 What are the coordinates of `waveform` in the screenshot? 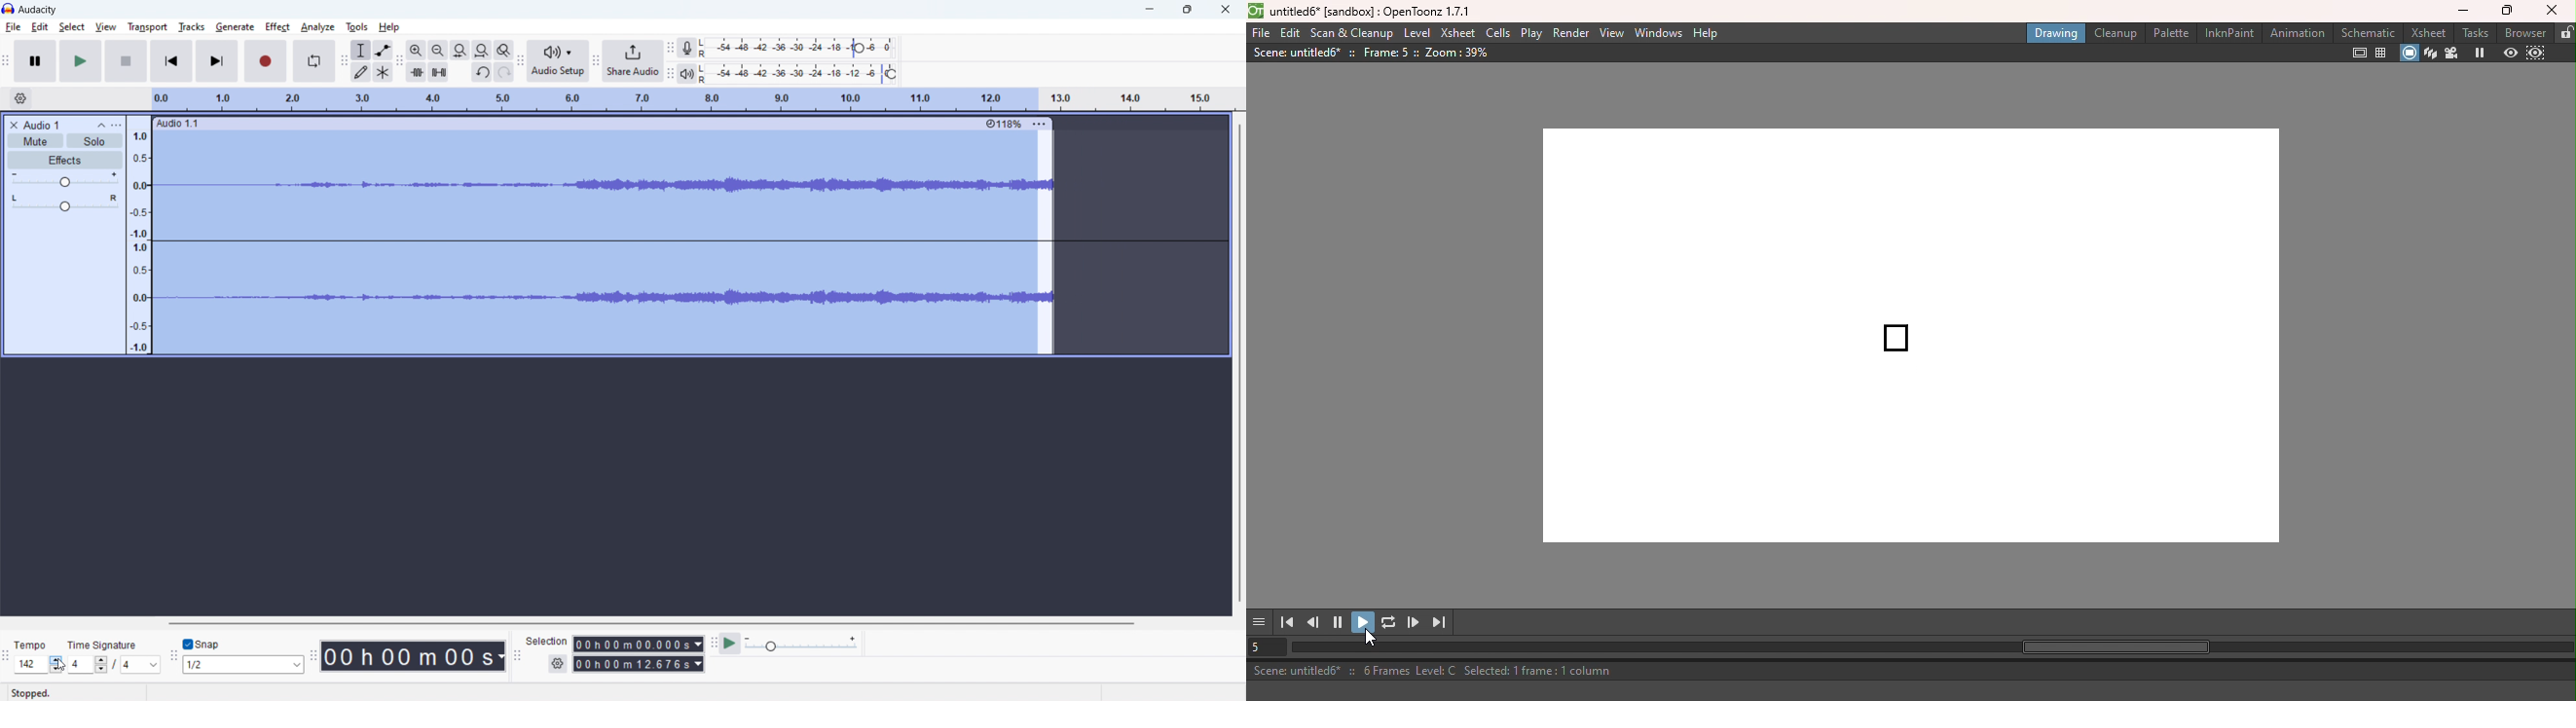 It's located at (687, 185).